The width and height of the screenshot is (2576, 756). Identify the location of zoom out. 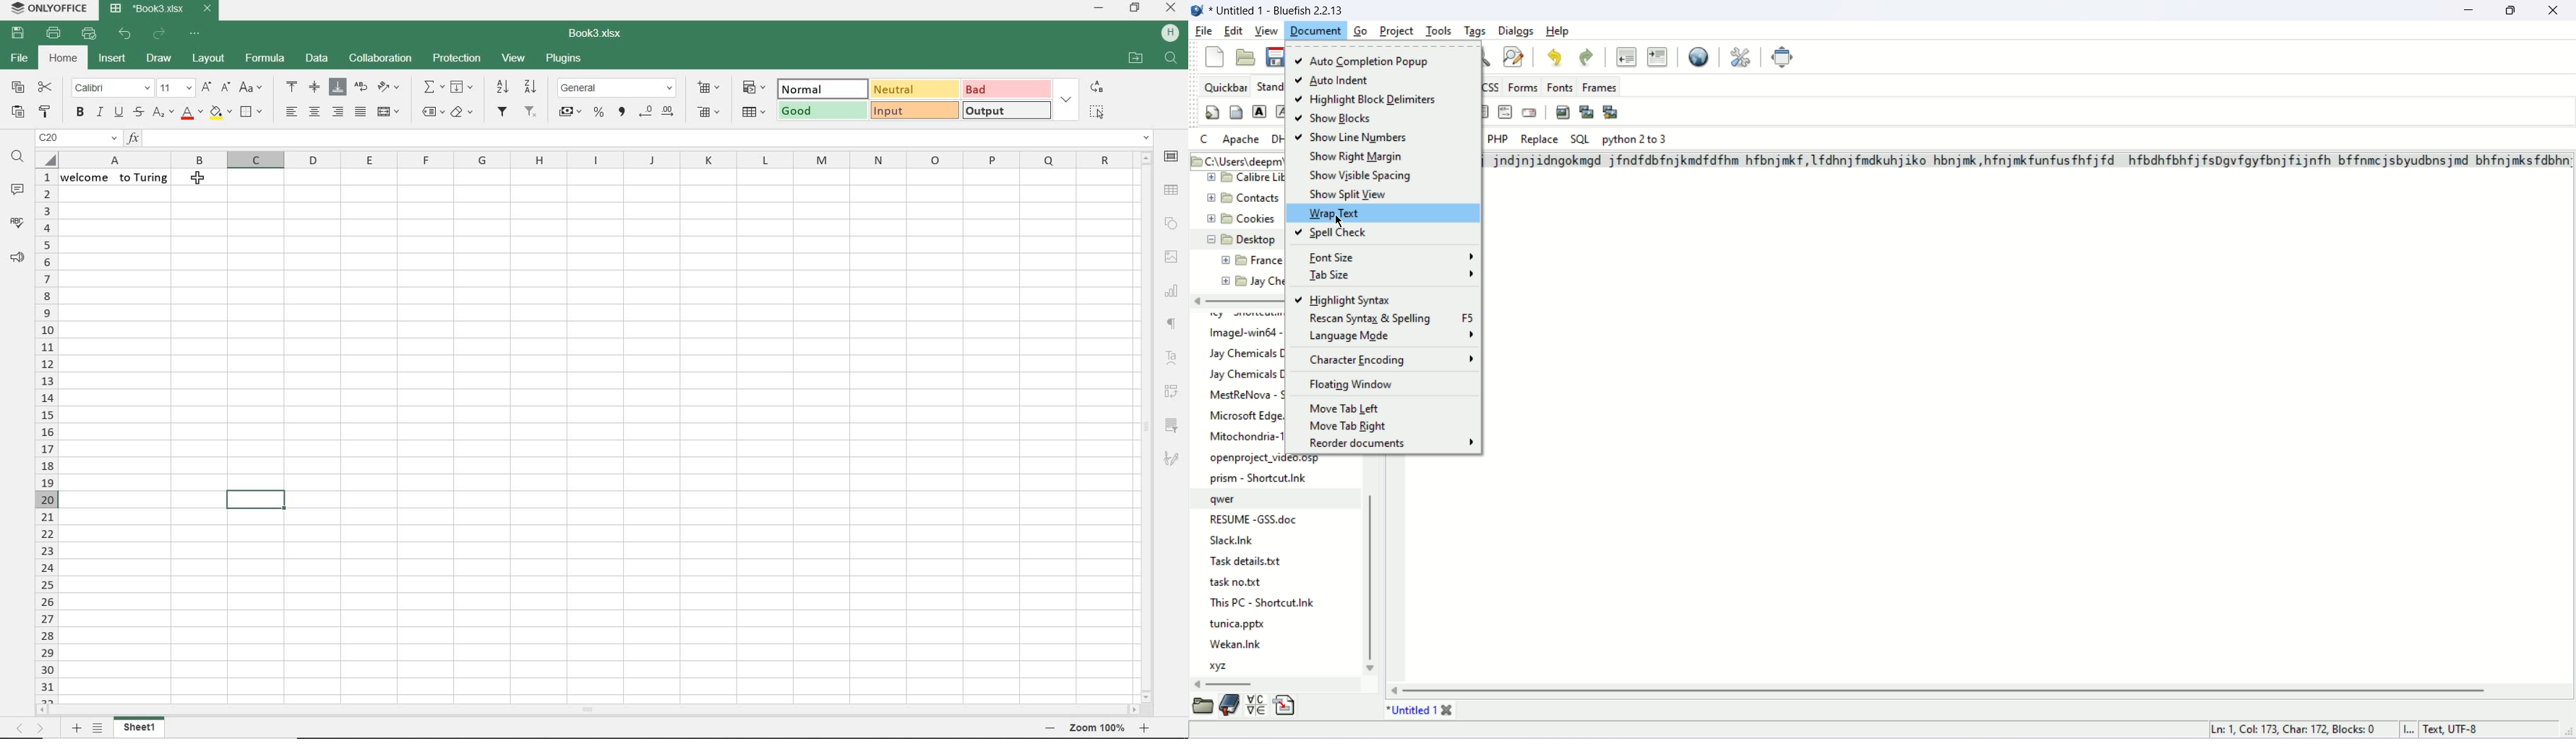
(1096, 728).